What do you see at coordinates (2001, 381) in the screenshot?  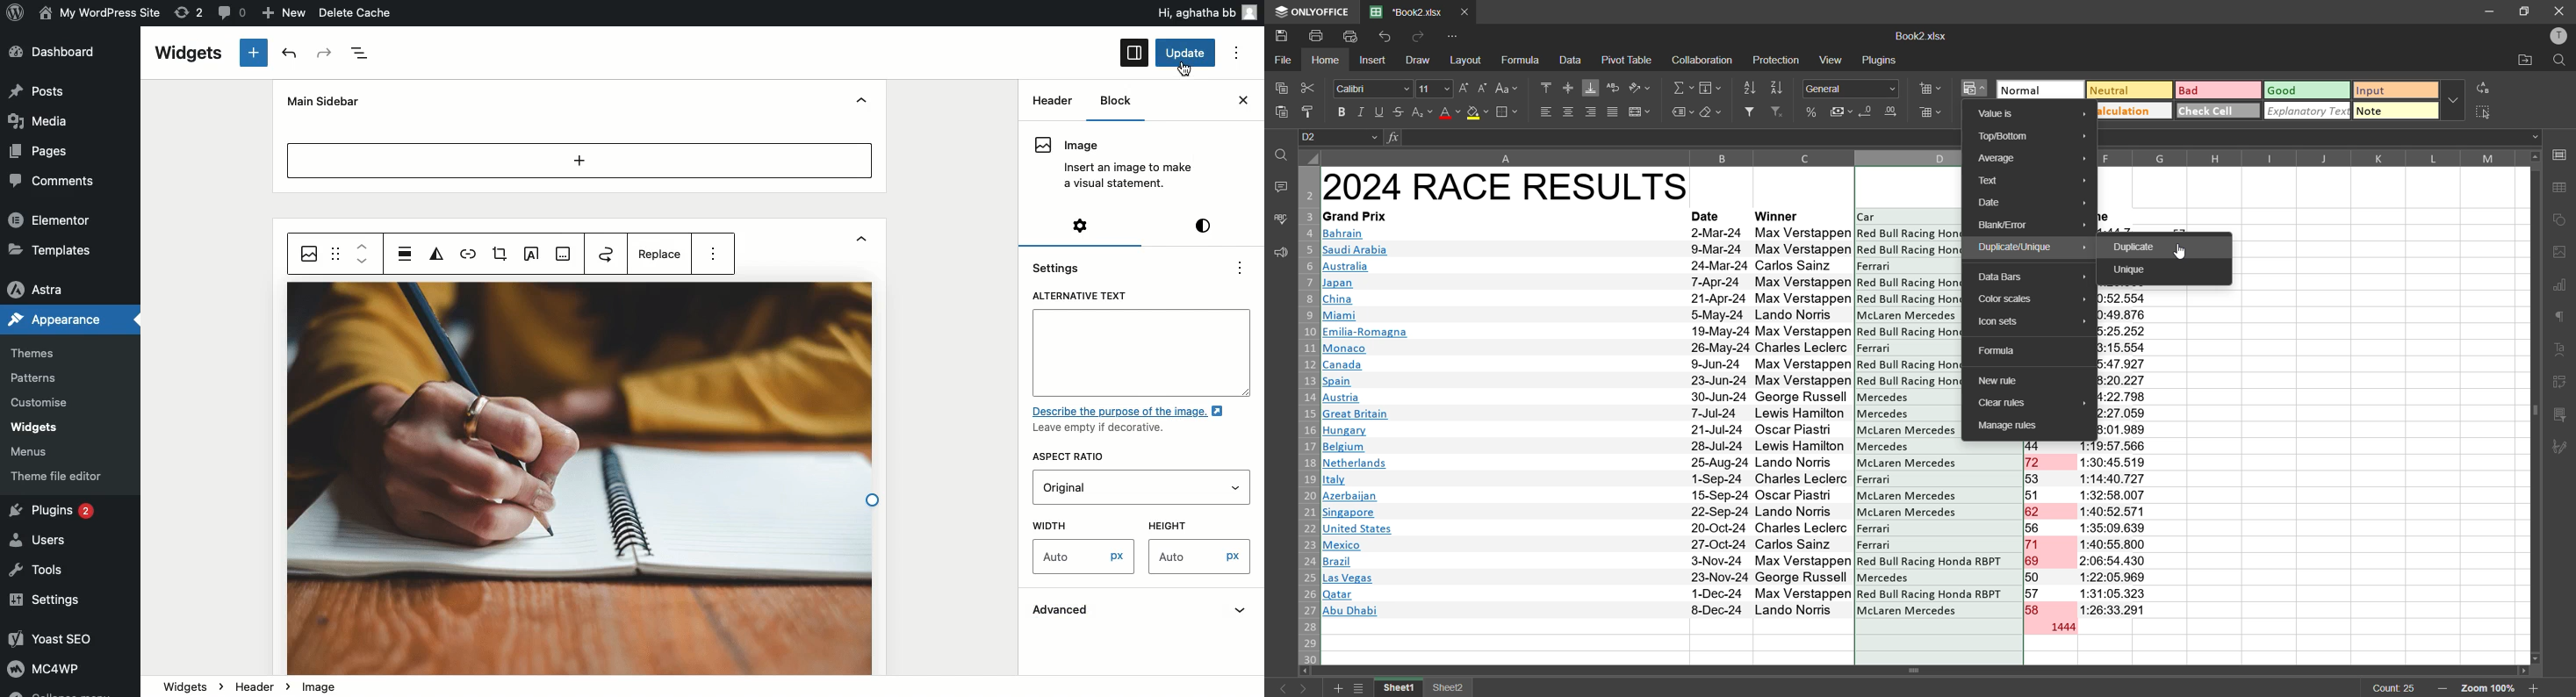 I see `new rule` at bounding box center [2001, 381].